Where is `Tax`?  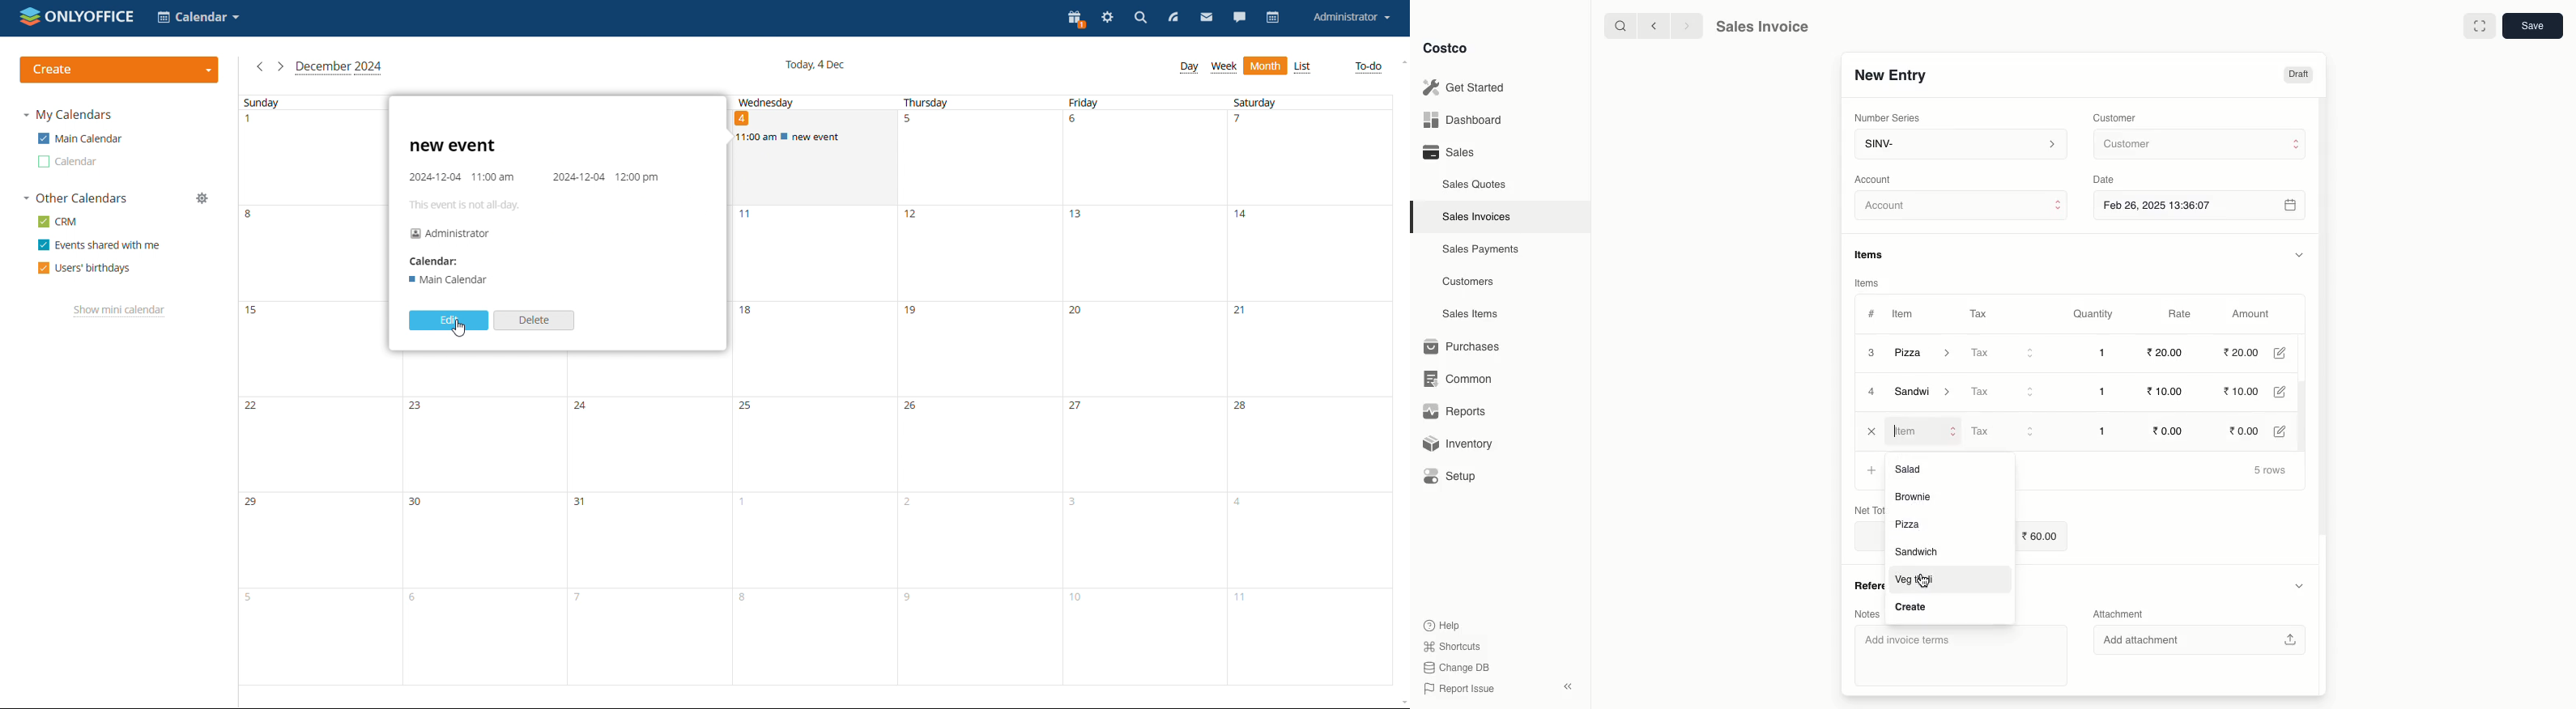
Tax is located at coordinates (2006, 431).